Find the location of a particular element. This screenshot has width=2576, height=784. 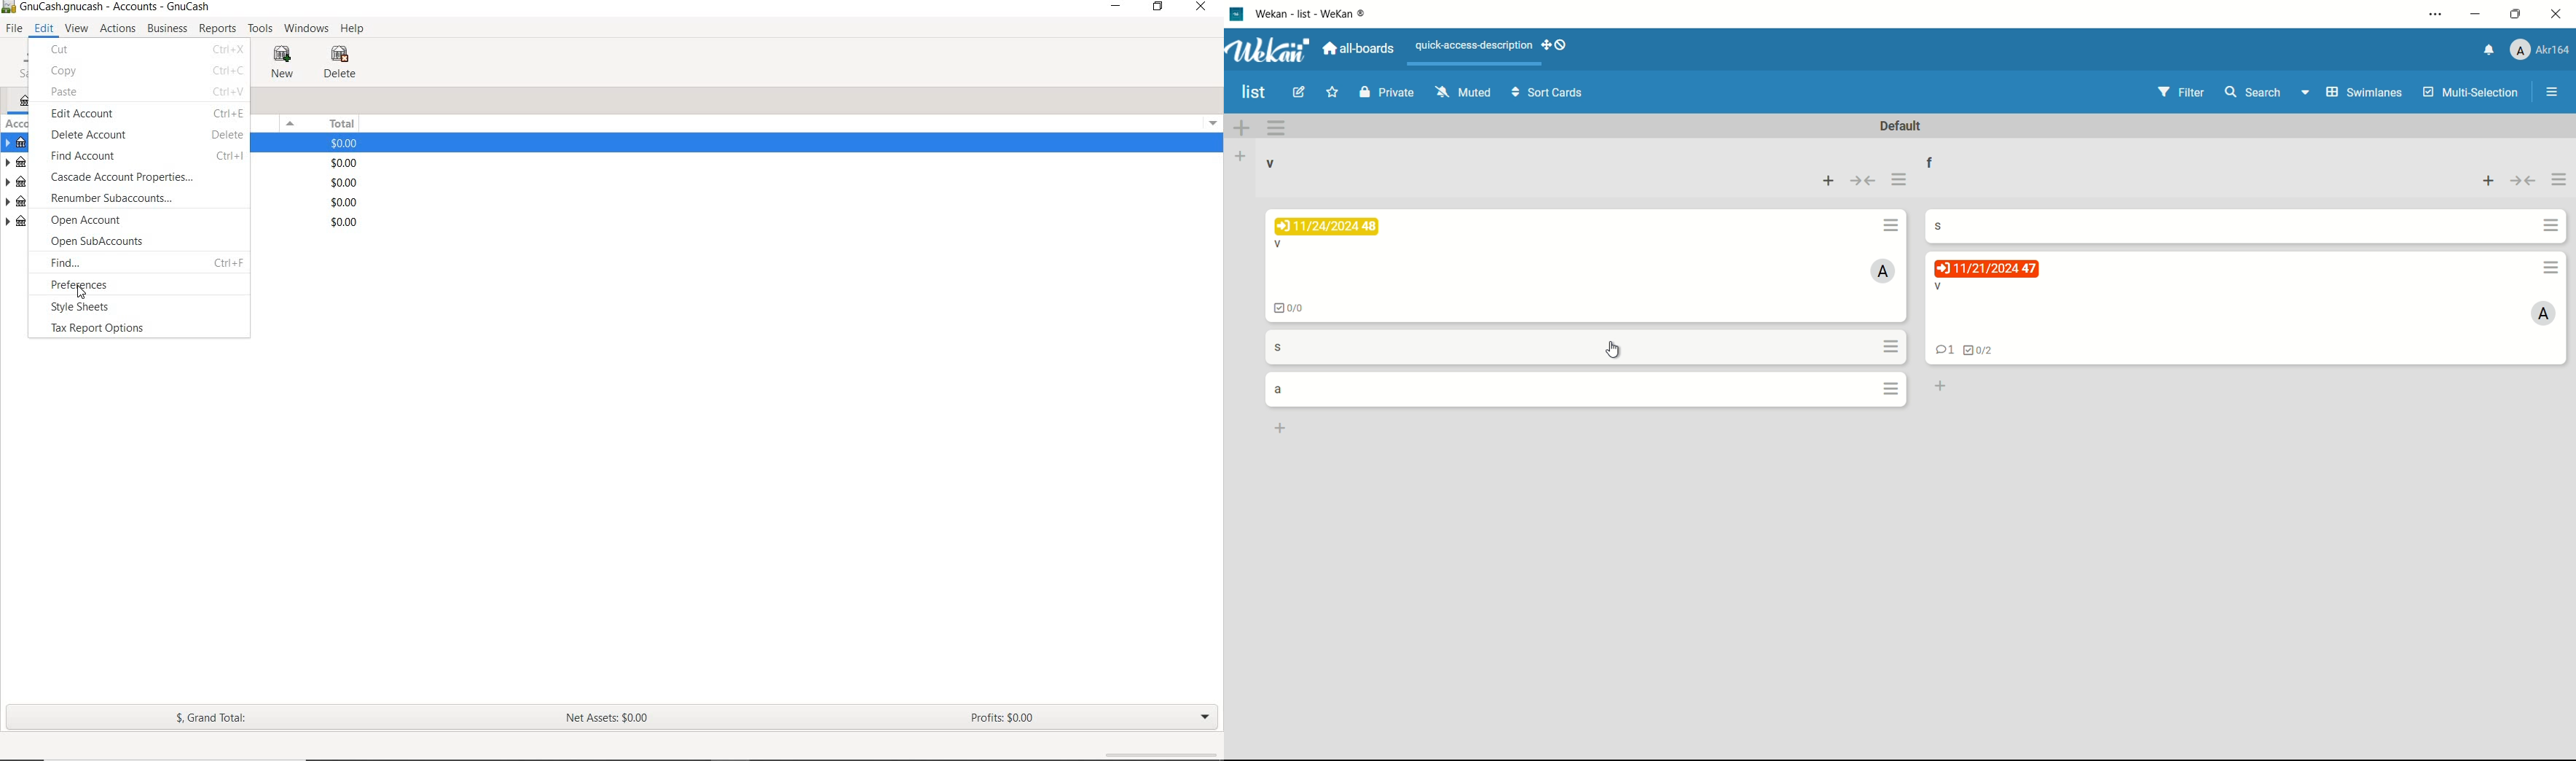

ACCOUNTS is located at coordinates (25, 100).